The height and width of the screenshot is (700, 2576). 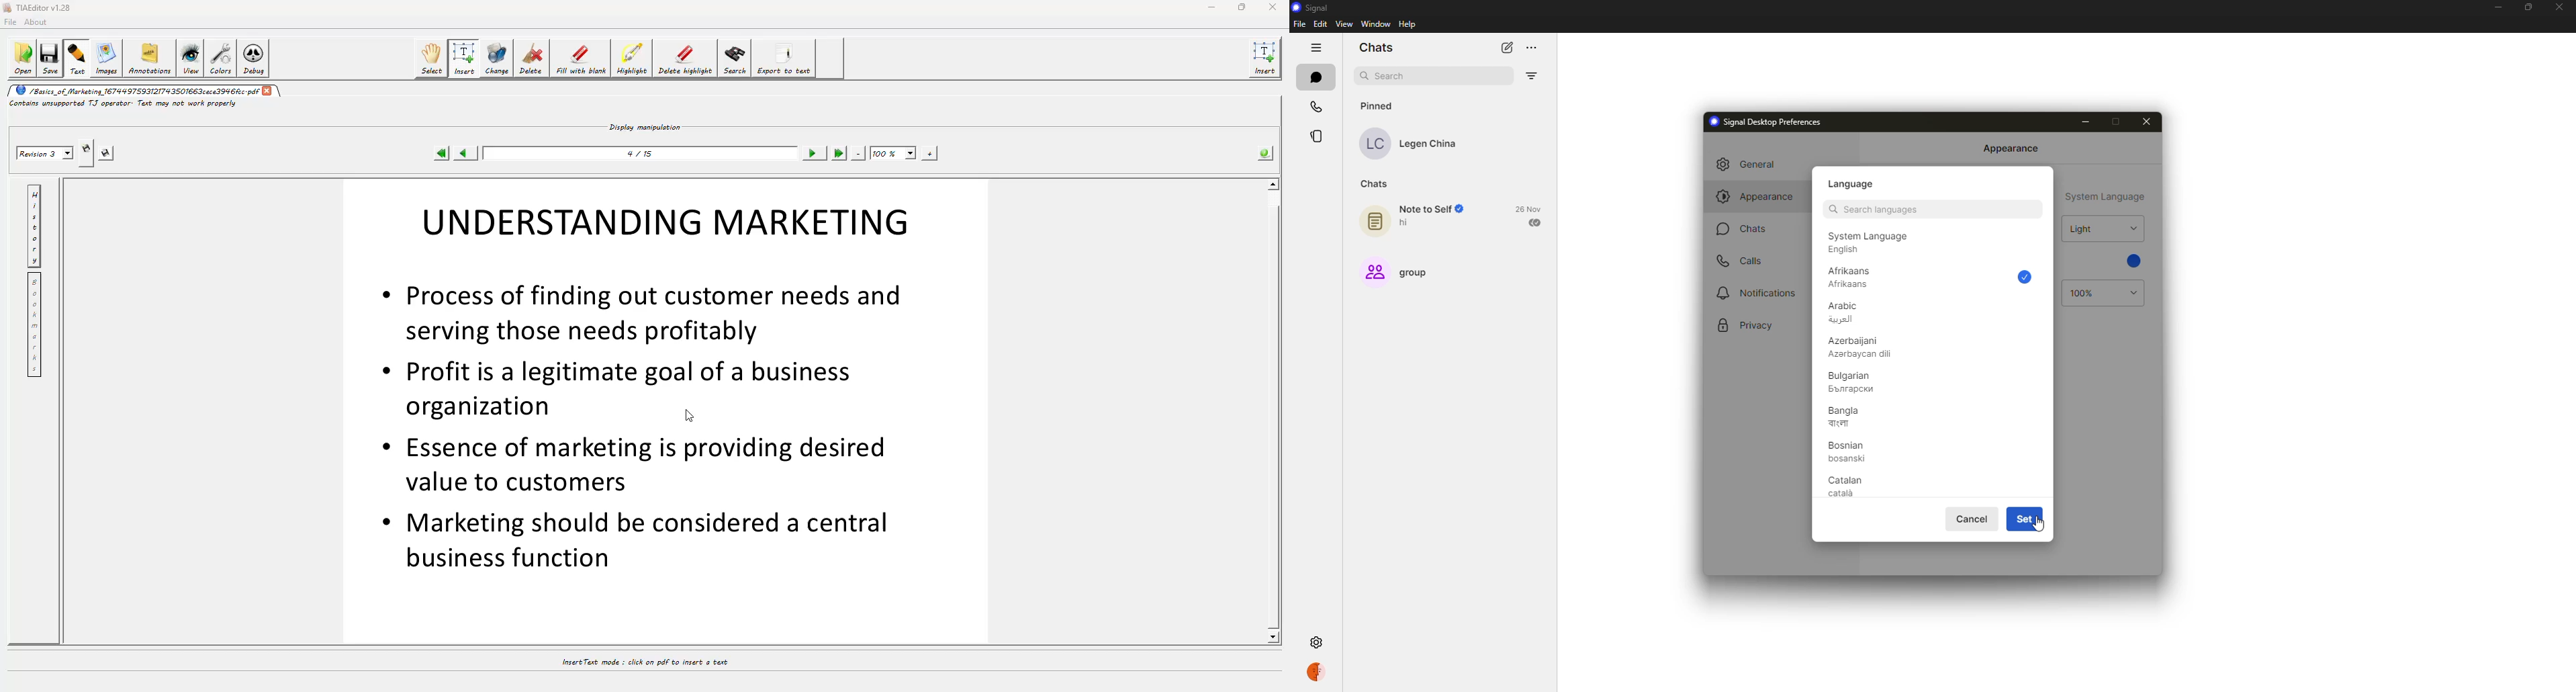 What do you see at coordinates (1850, 312) in the screenshot?
I see `arabic` at bounding box center [1850, 312].